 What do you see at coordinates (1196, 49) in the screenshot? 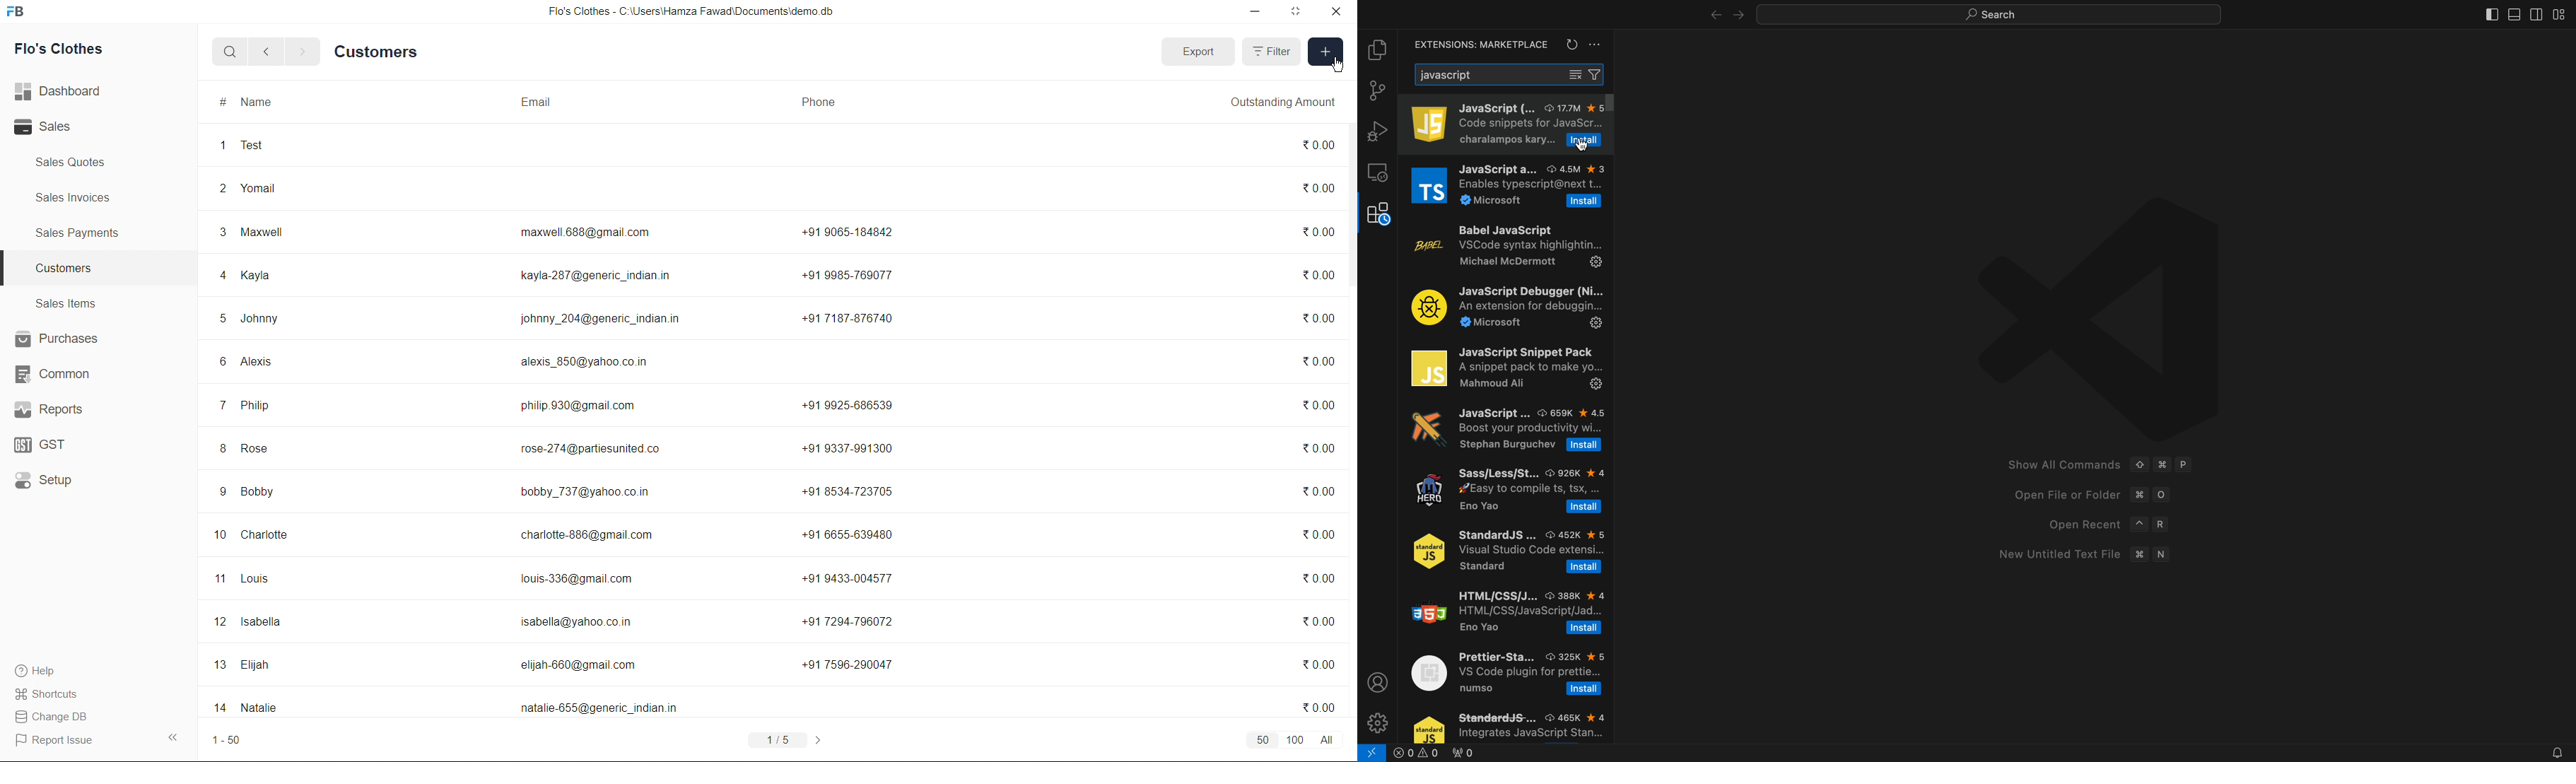
I see `Export` at bounding box center [1196, 49].